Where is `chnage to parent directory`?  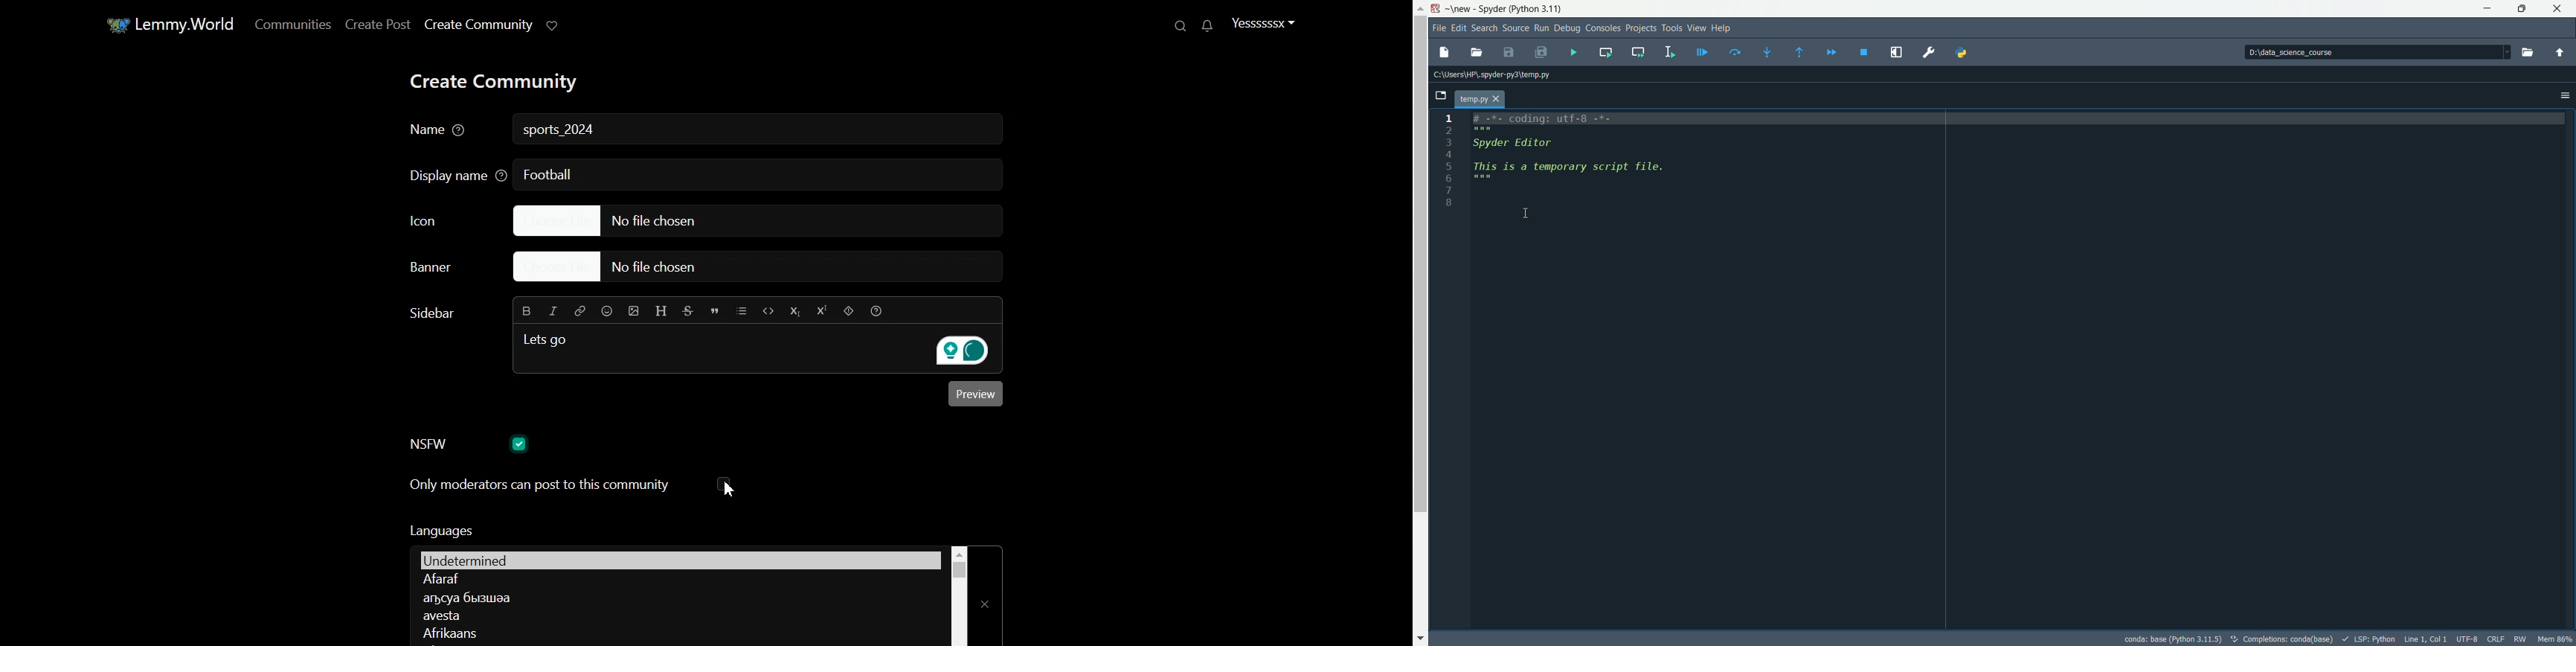 chnage to parent directory is located at coordinates (2559, 51).